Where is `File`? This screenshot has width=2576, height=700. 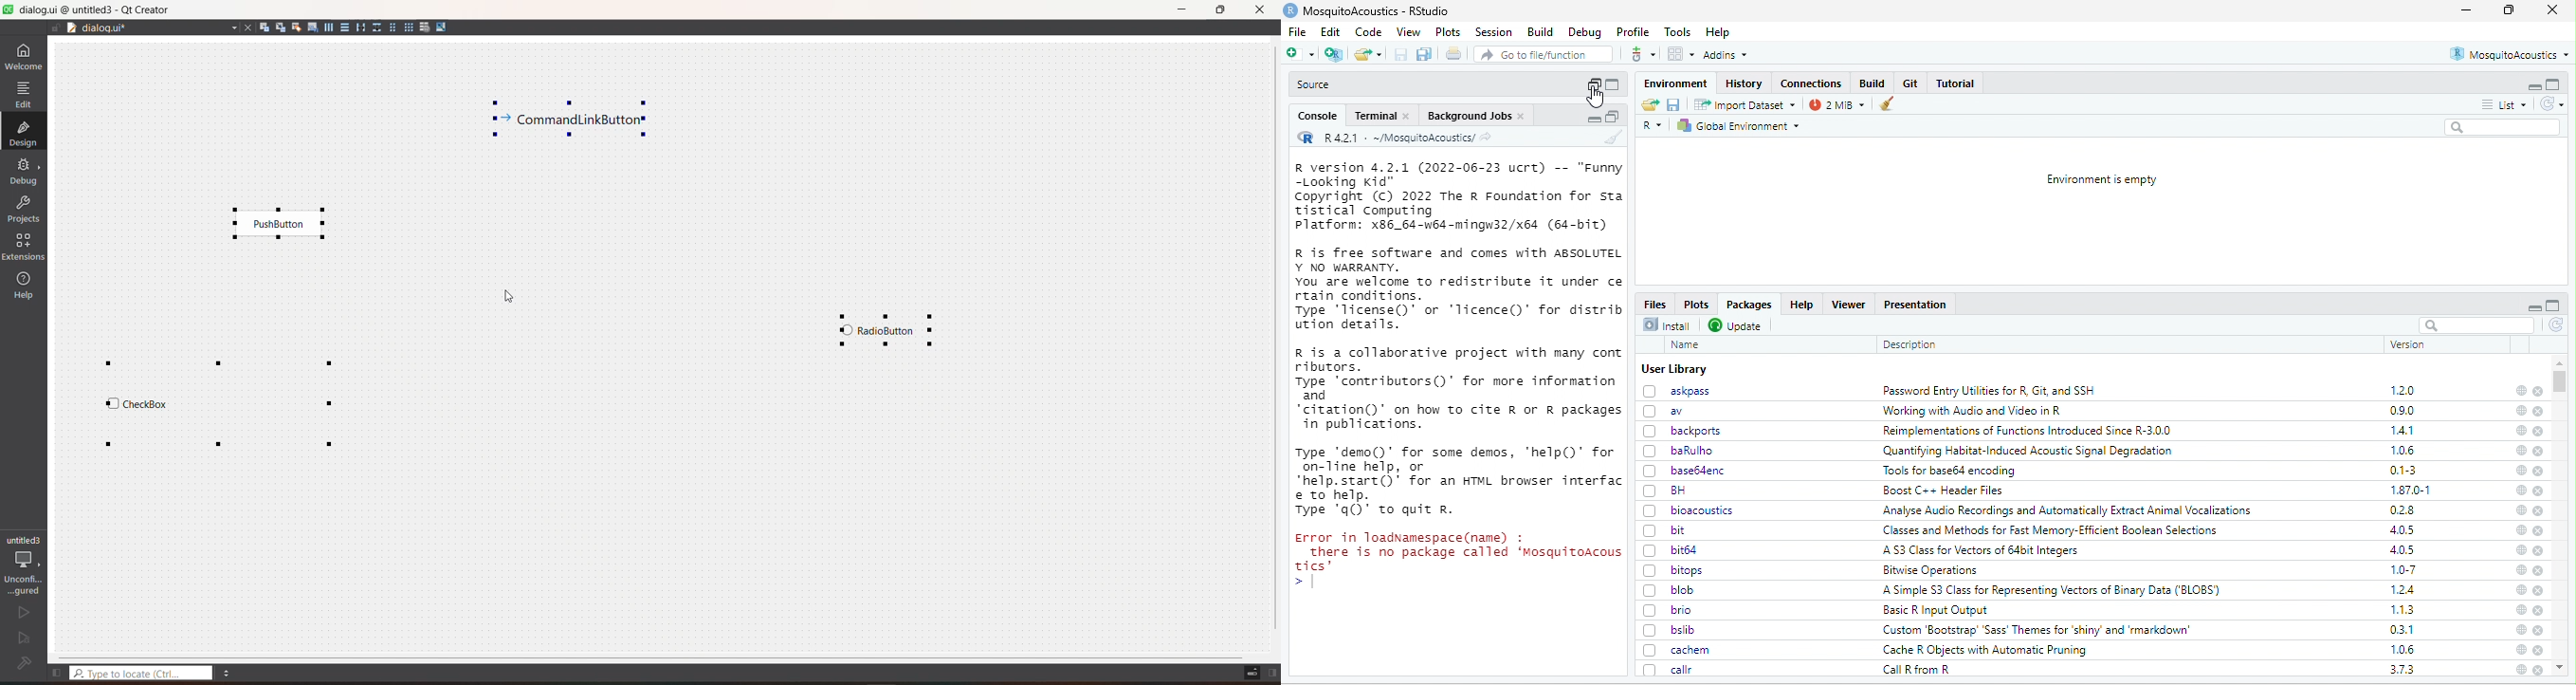
File is located at coordinates (1301, 31).